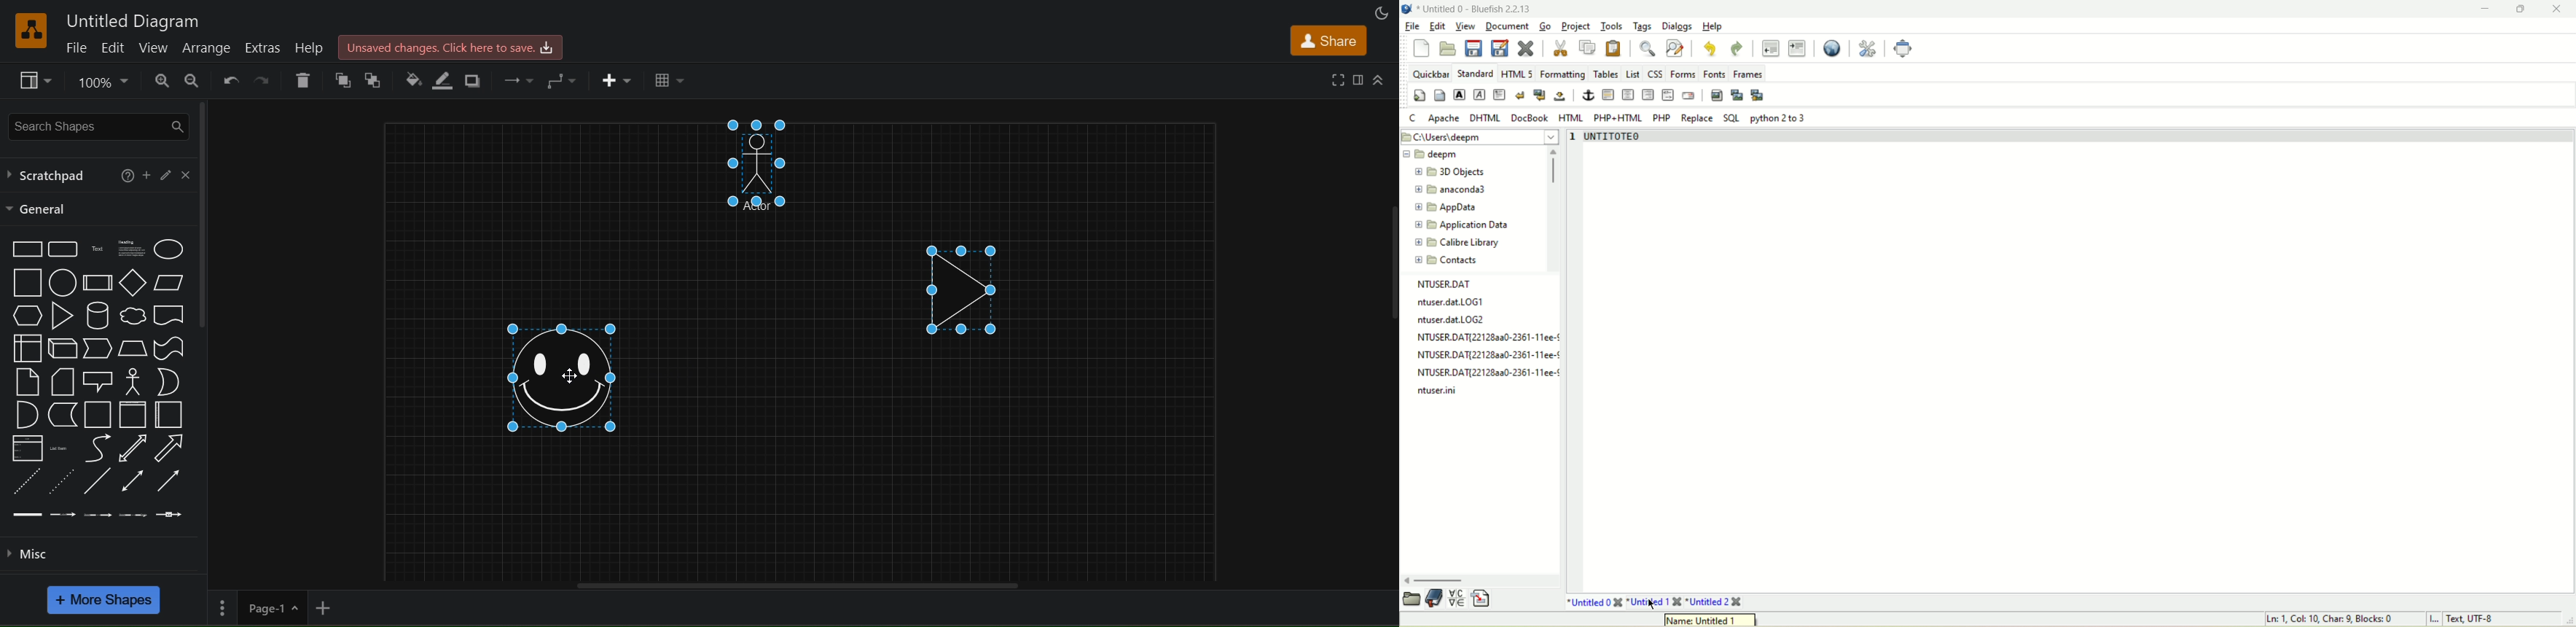  What do you see at coordinates (2522, 9) in the screenshot?
I see `maximize` at bounding box center [2522, 9].